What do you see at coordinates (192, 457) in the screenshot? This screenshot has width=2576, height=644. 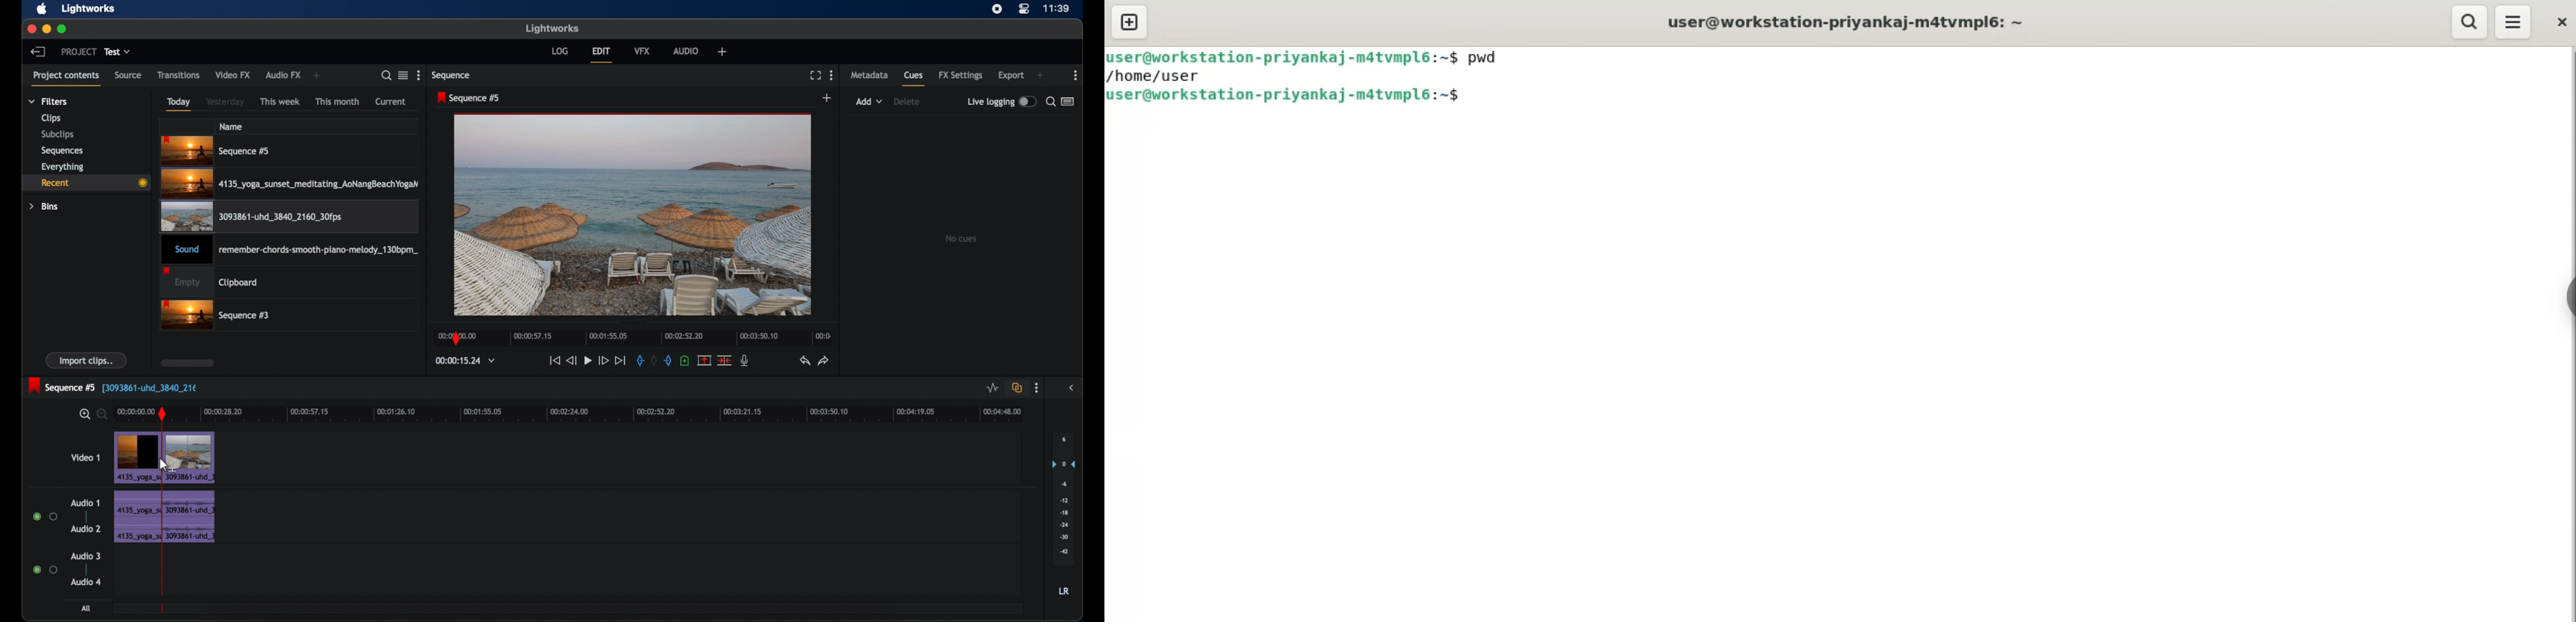 I see `video clip` at bounding box center [192, 457].